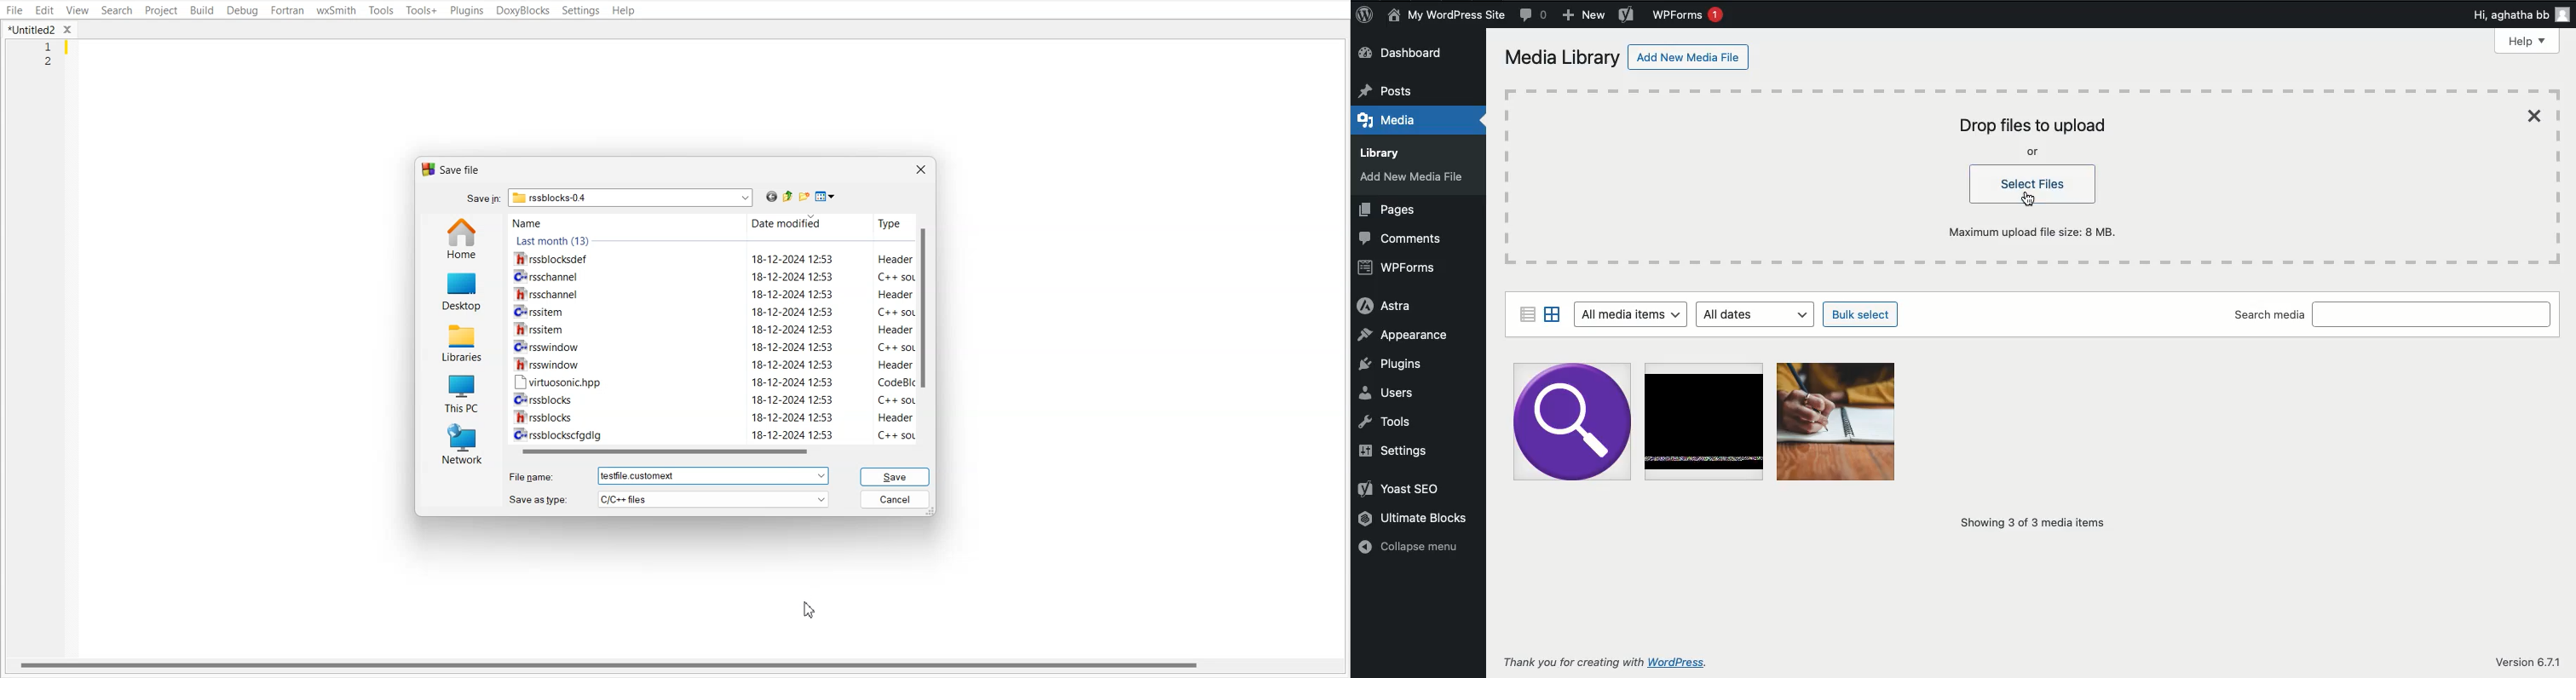 This screenshot has height=700, width=2576. I want to click on Wrssitem 18-12-2024 12:53 Header, so click(714, 328).